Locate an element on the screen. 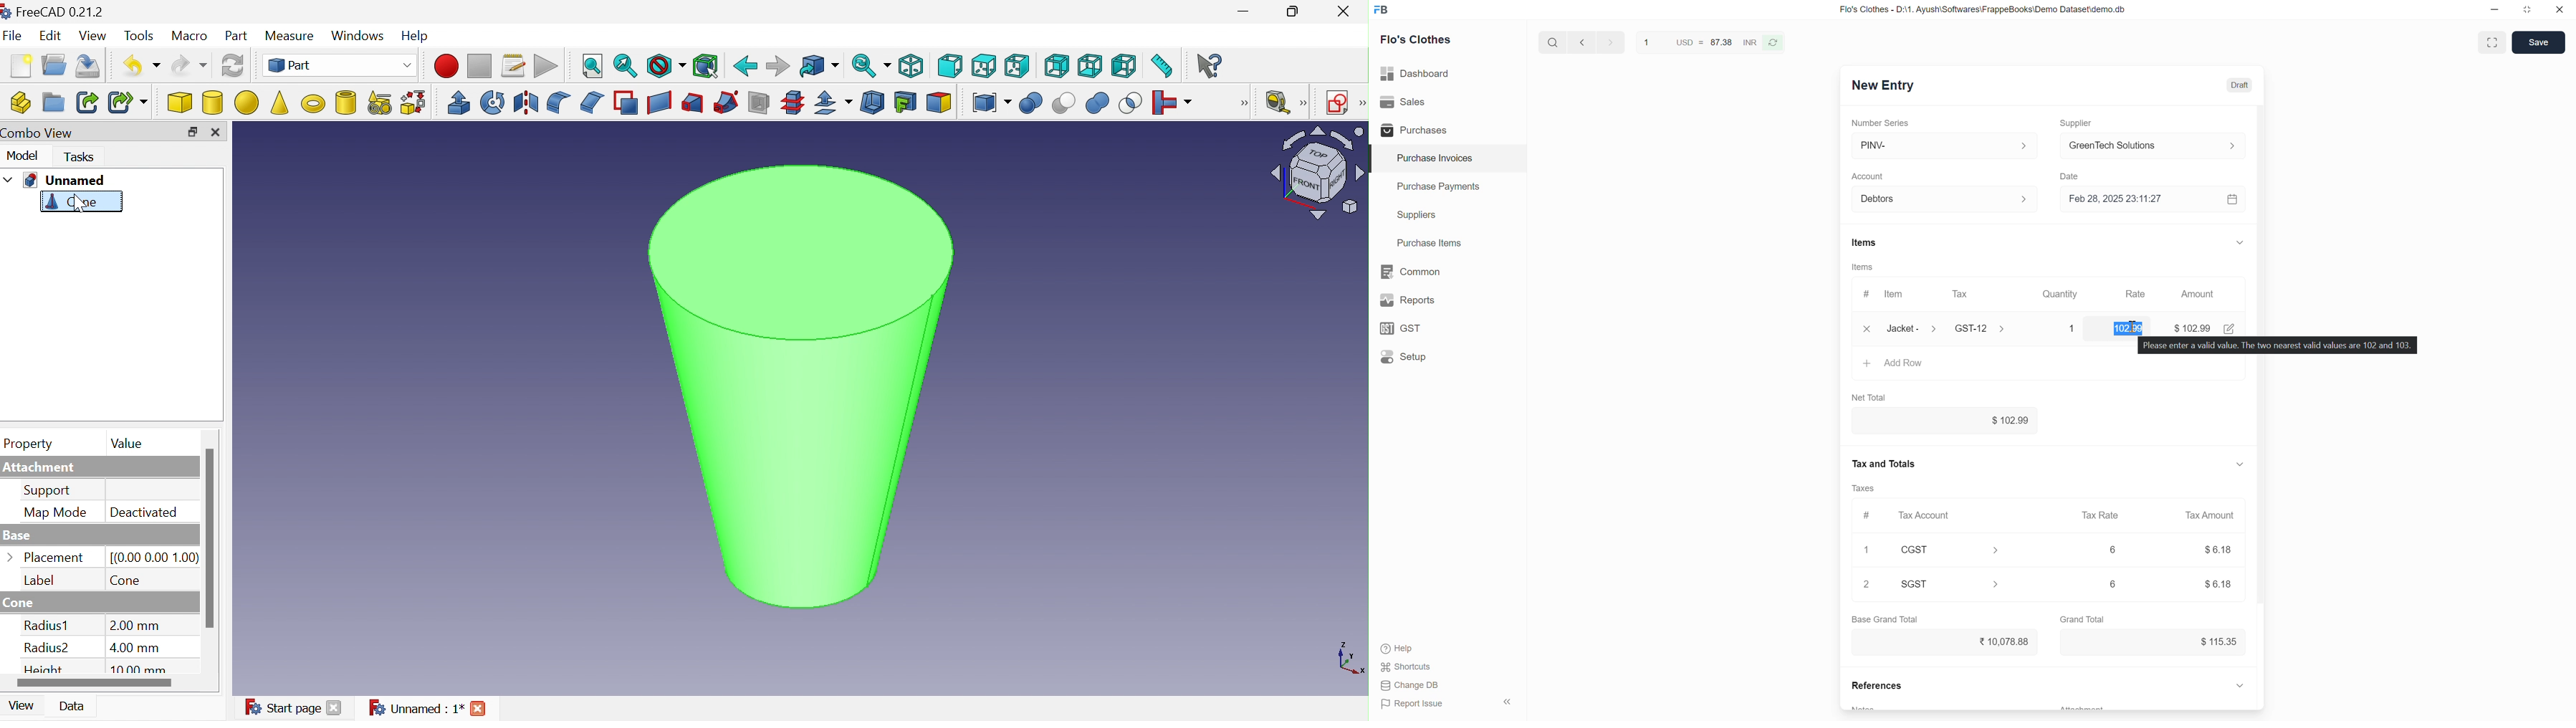 This screenshot has width=2576, height=728. Minimize is located at coordinates (1244, 12).